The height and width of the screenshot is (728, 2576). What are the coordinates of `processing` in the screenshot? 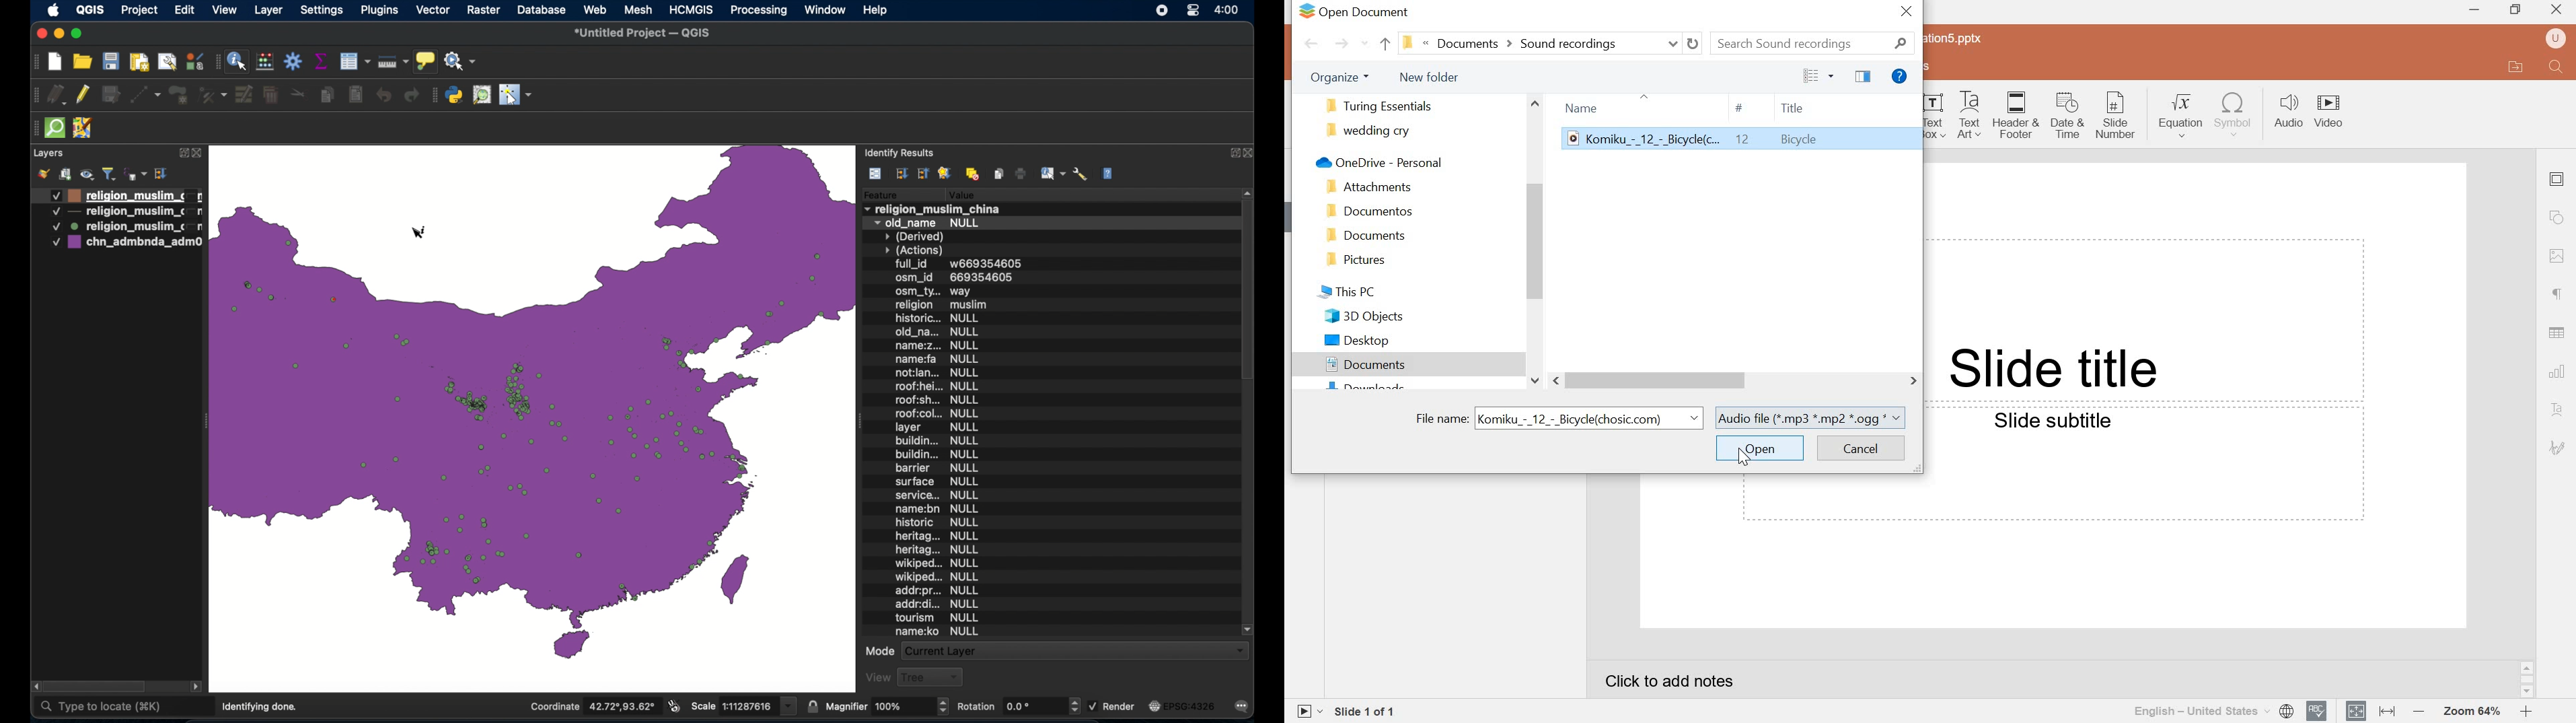 It's located at (757, 11).